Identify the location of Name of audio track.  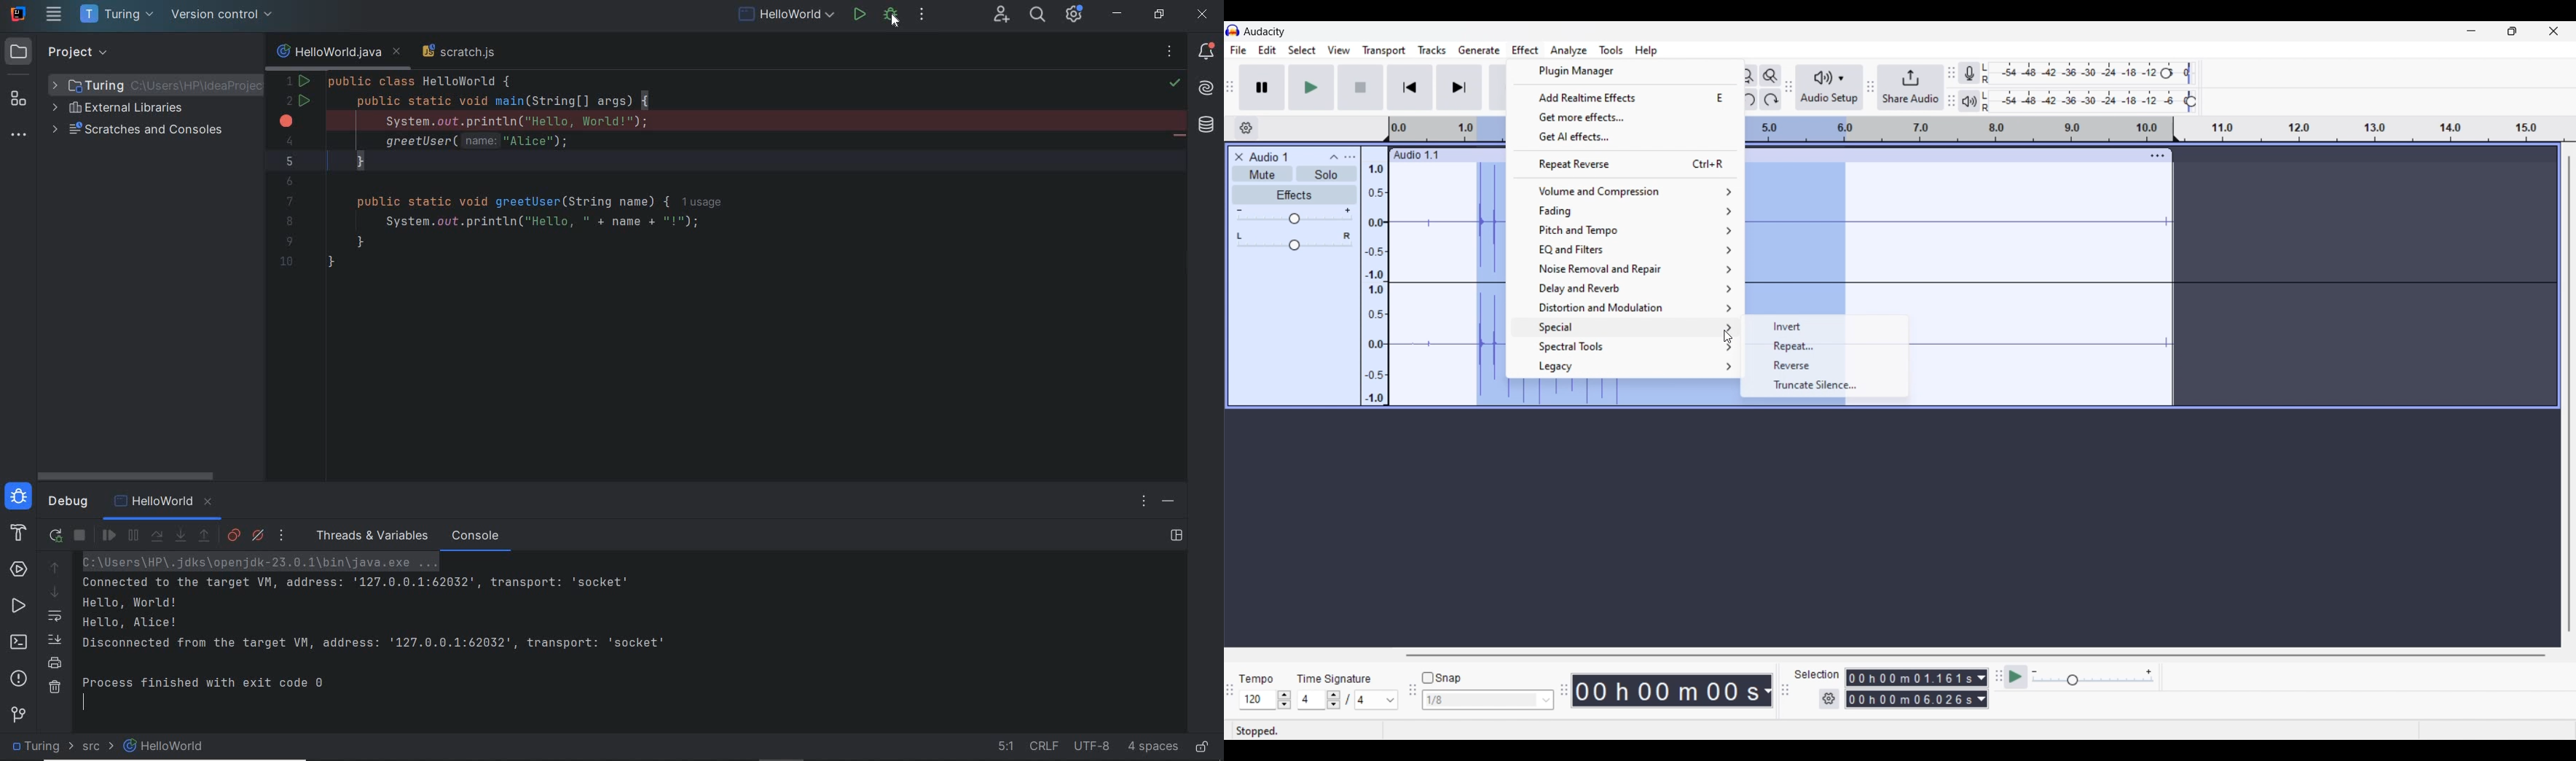
(1269, 156).